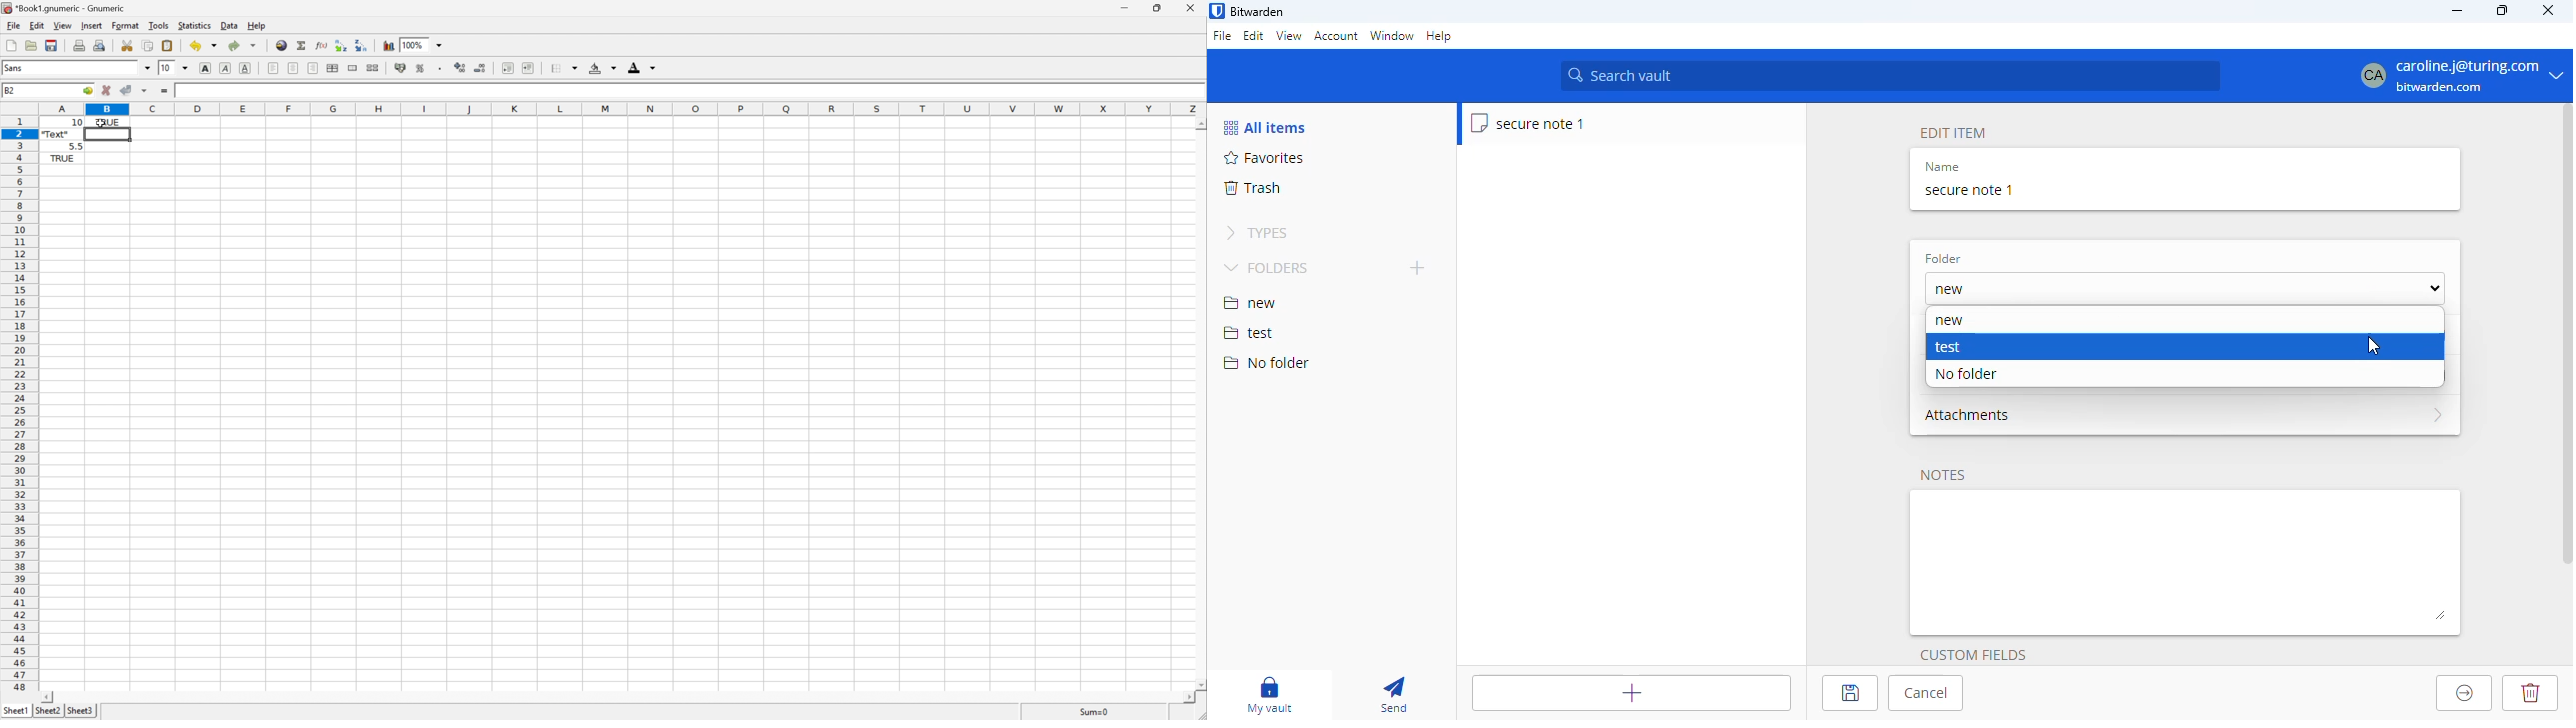 The height and width of the screenshot is (728, 2576). What do you see at coordinates (1336, 36) in the screenshot?
I see `account` at bounding box center [1336, 36].